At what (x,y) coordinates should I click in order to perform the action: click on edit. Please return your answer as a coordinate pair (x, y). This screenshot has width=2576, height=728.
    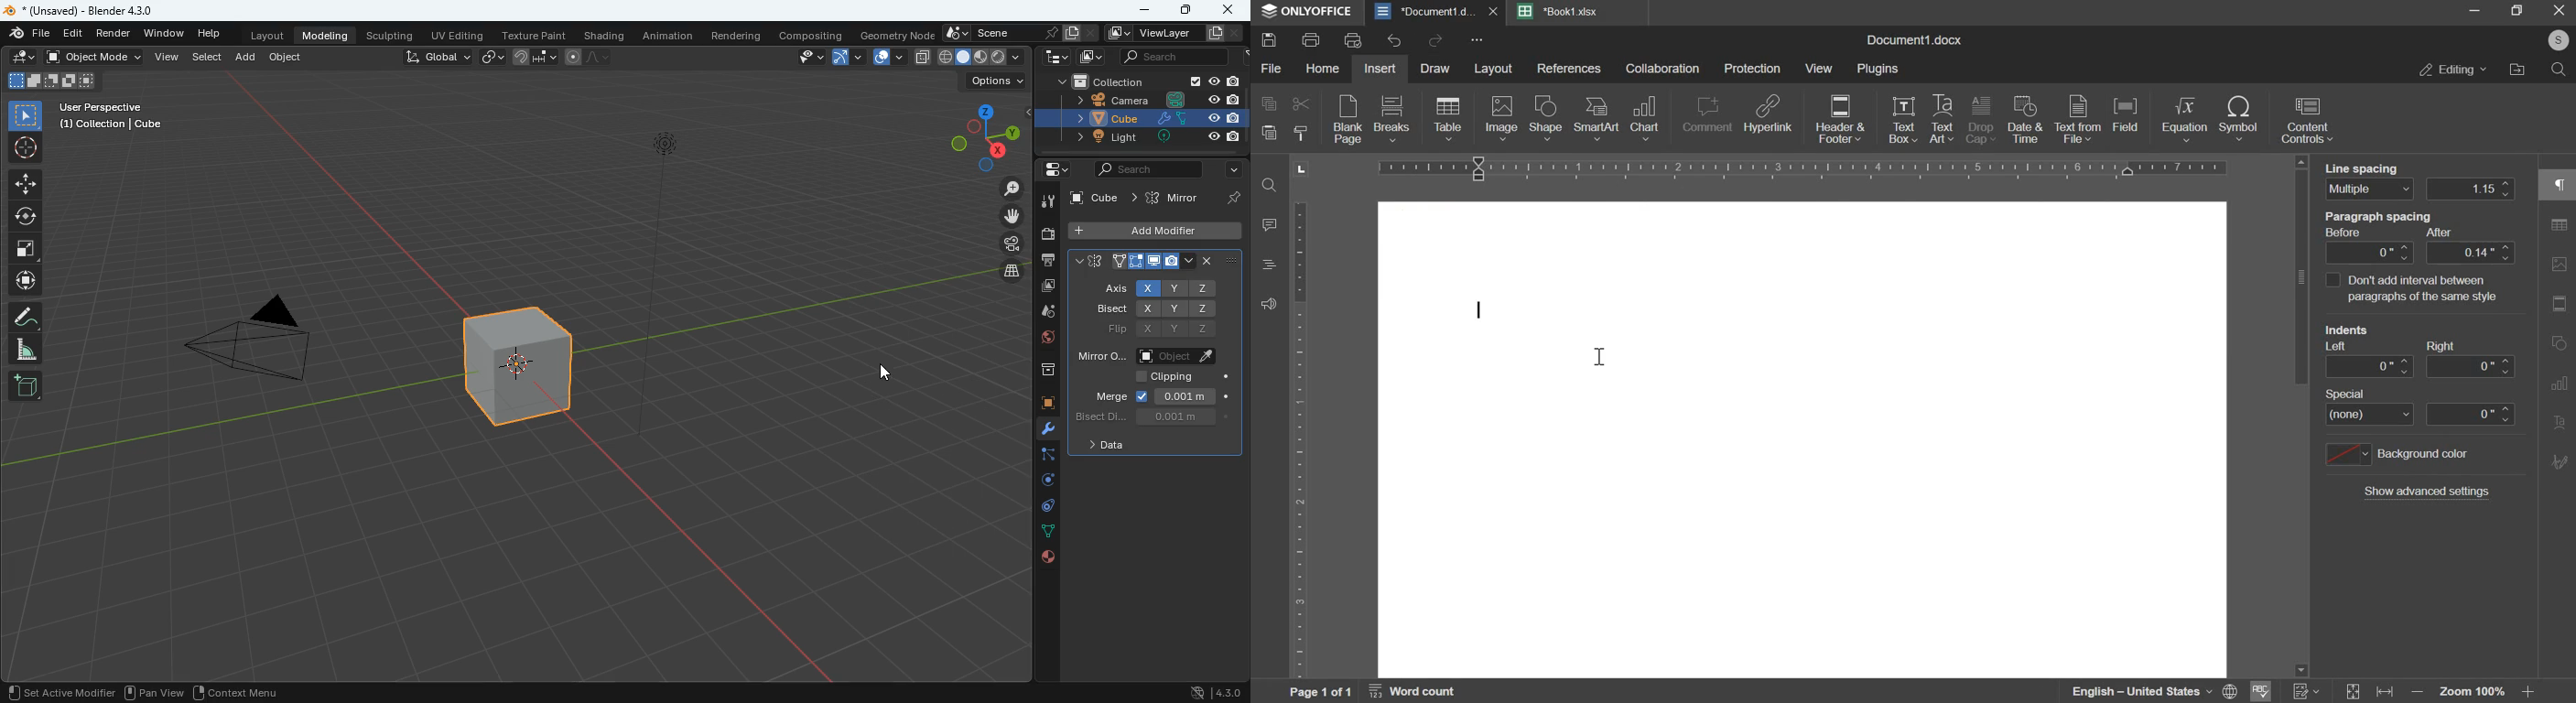
    Looking at the image, I should click on (73, 35).